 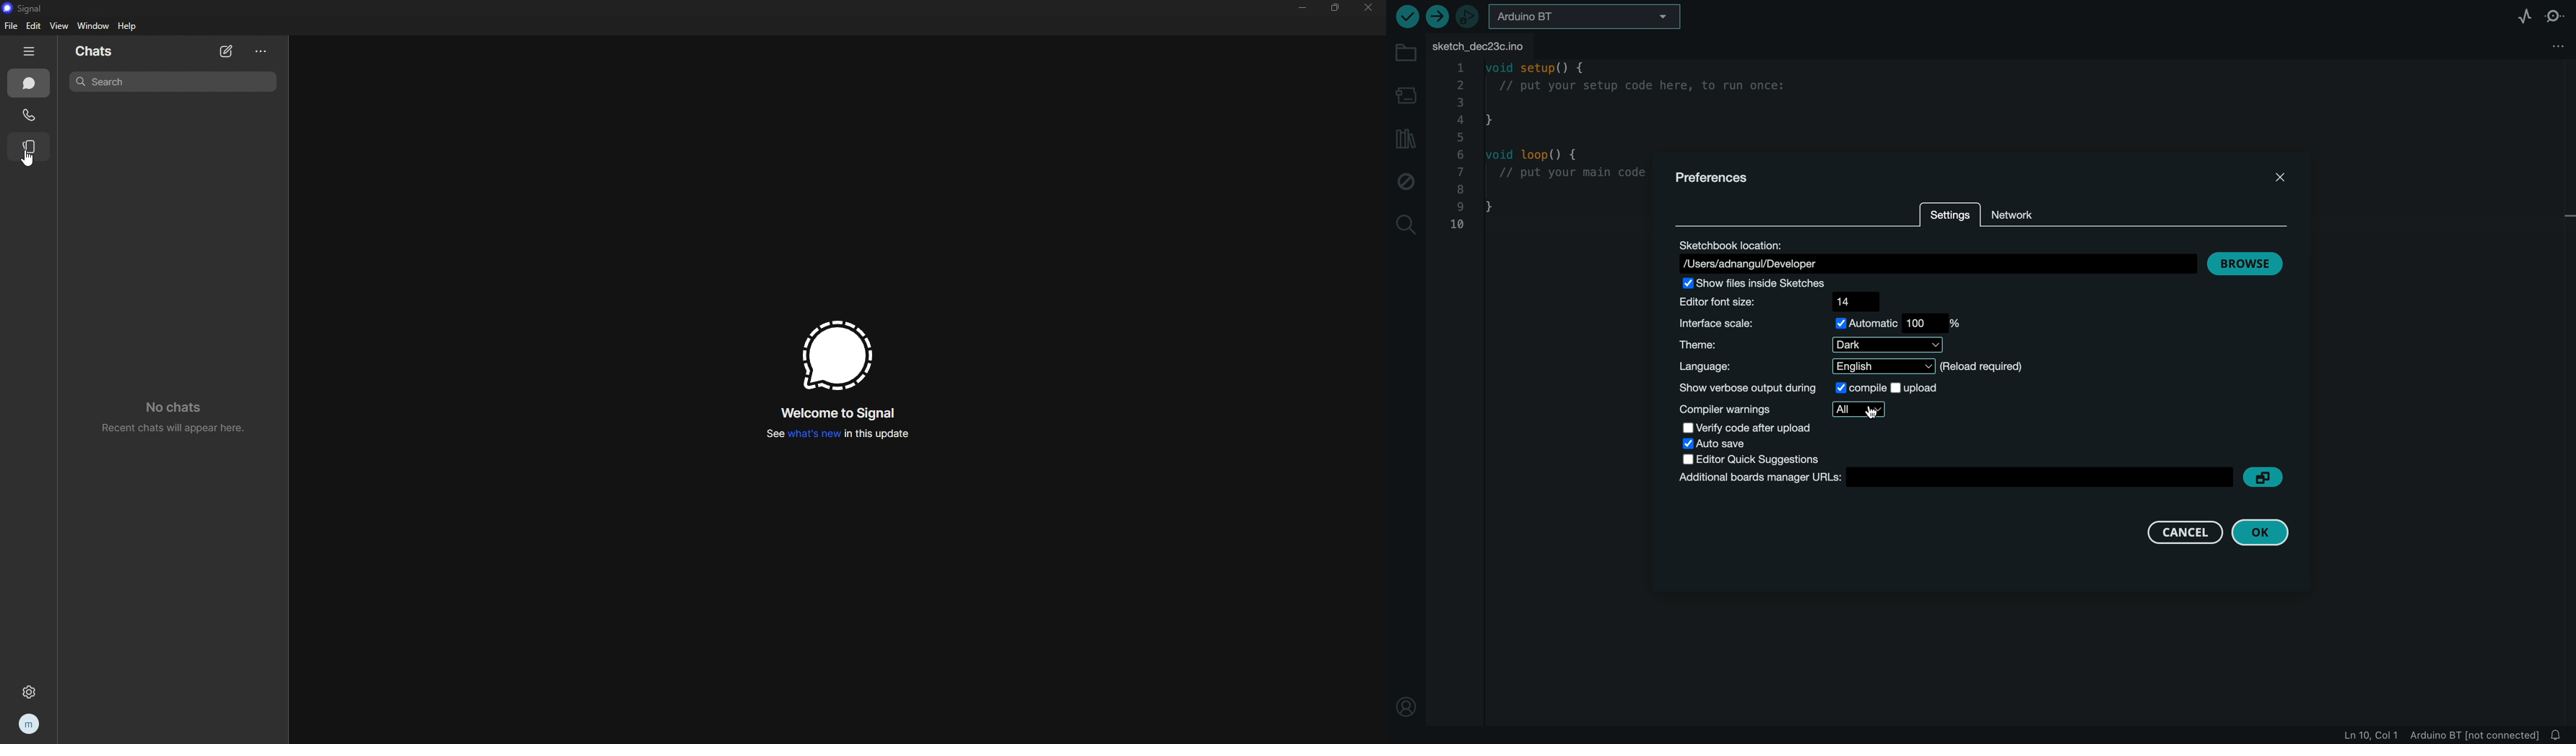 I want to click on file, so click(x=13, y=25).